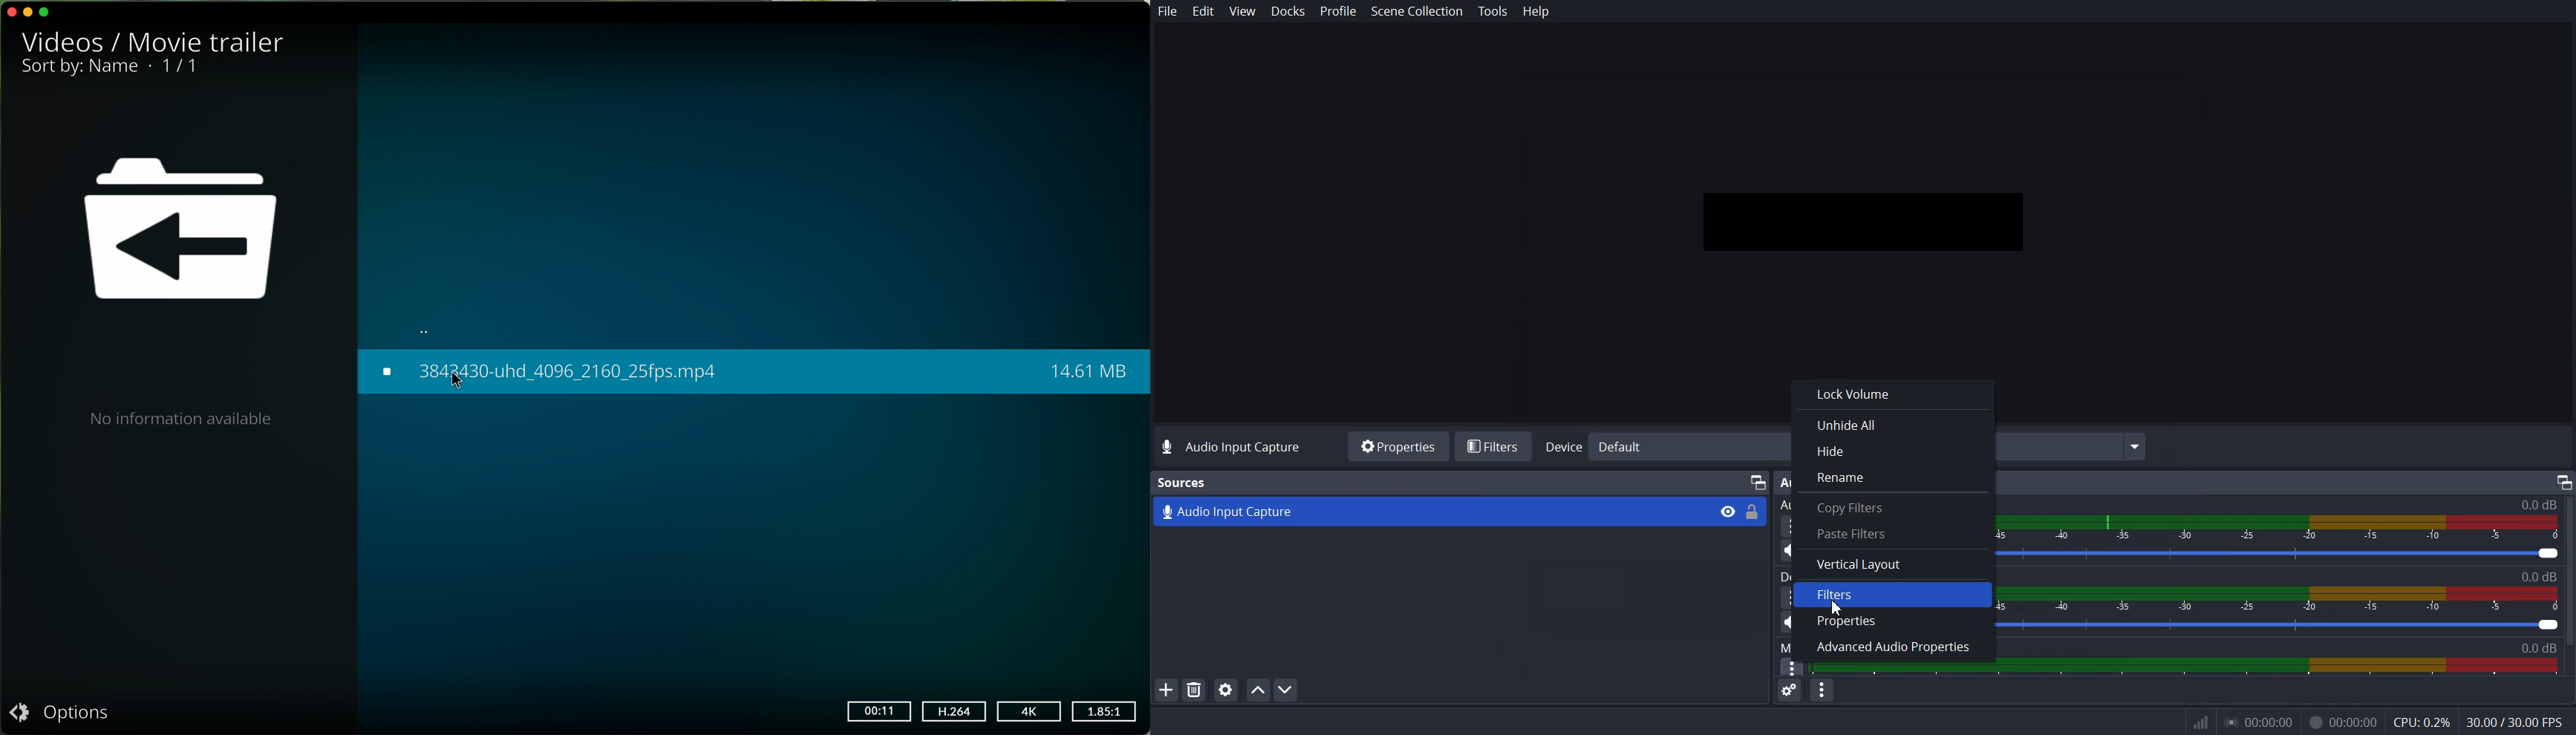 The image size is (2576, 756). What do you see at coordinates (1724, 512) in the screenshot?
I see `View` at bounding box center [1724, 512].